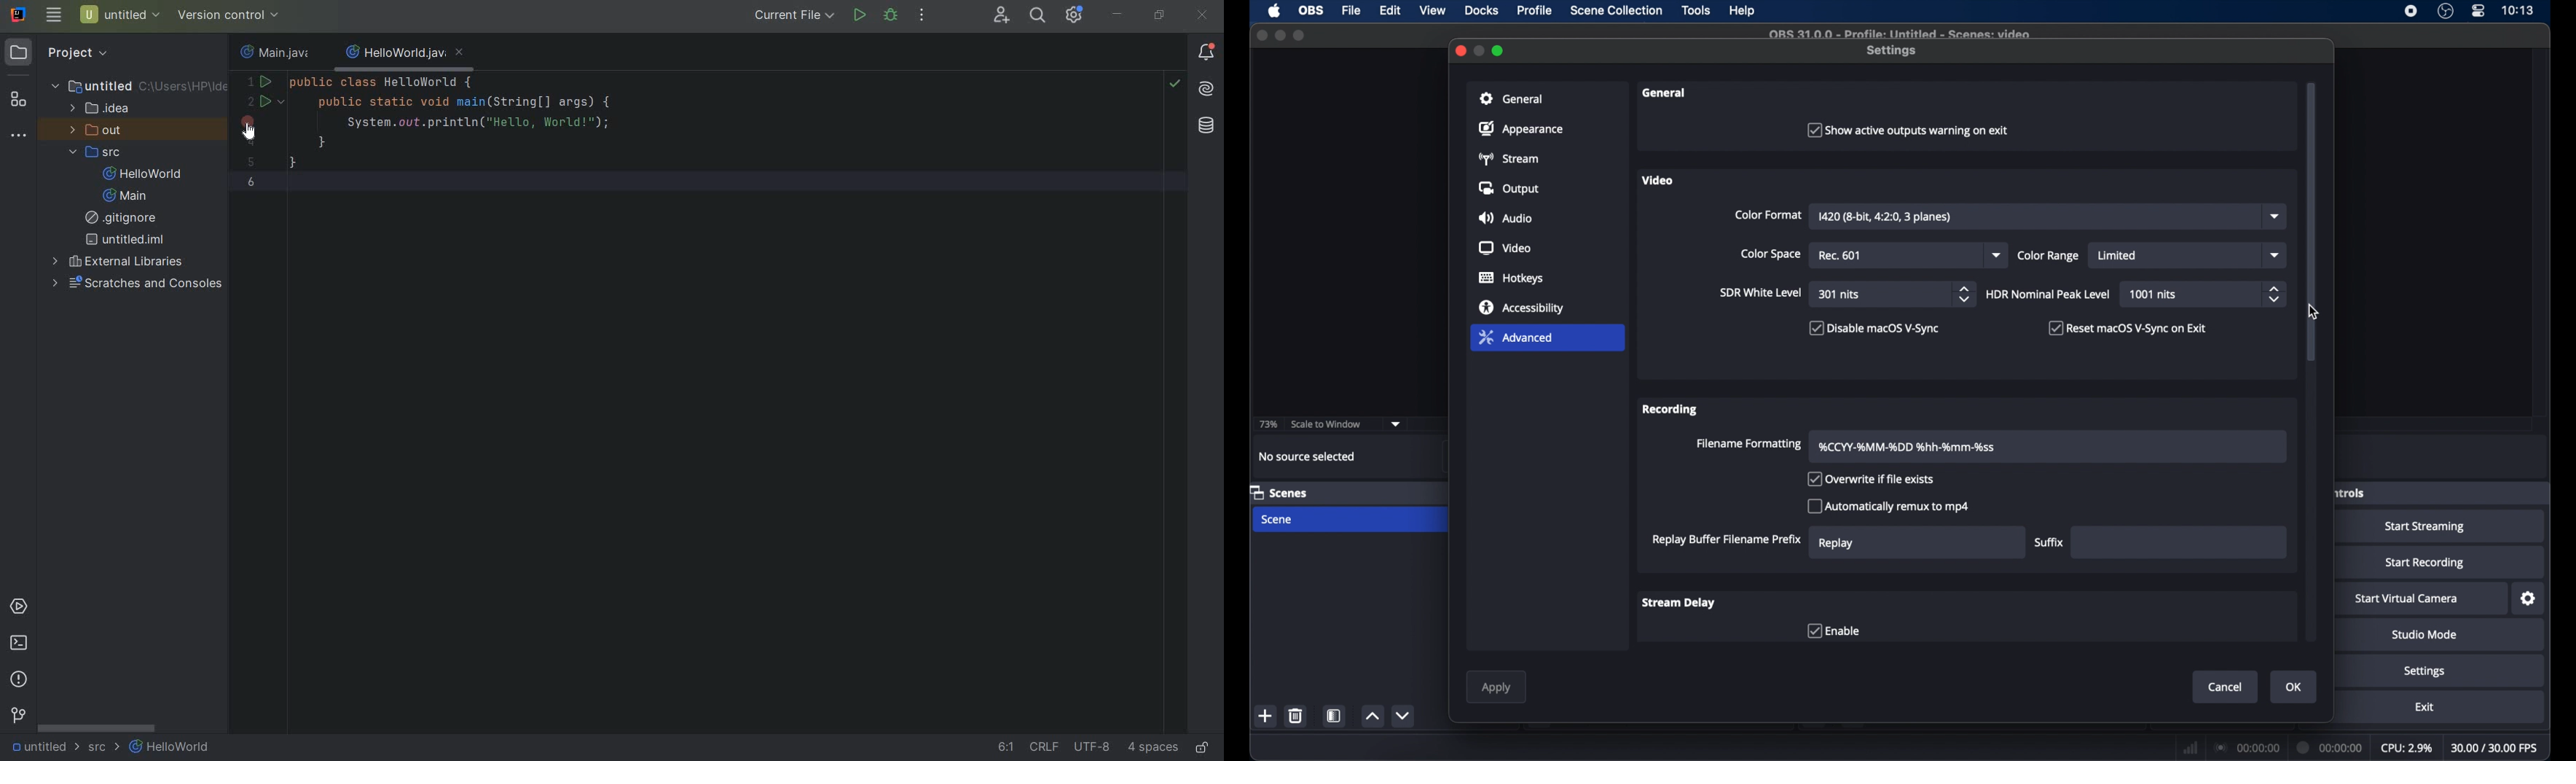 This screenshot has width=2576, height=784. Describe the element at coordinates (2227, 687) in the screenshot. I see `cancel` at that location.